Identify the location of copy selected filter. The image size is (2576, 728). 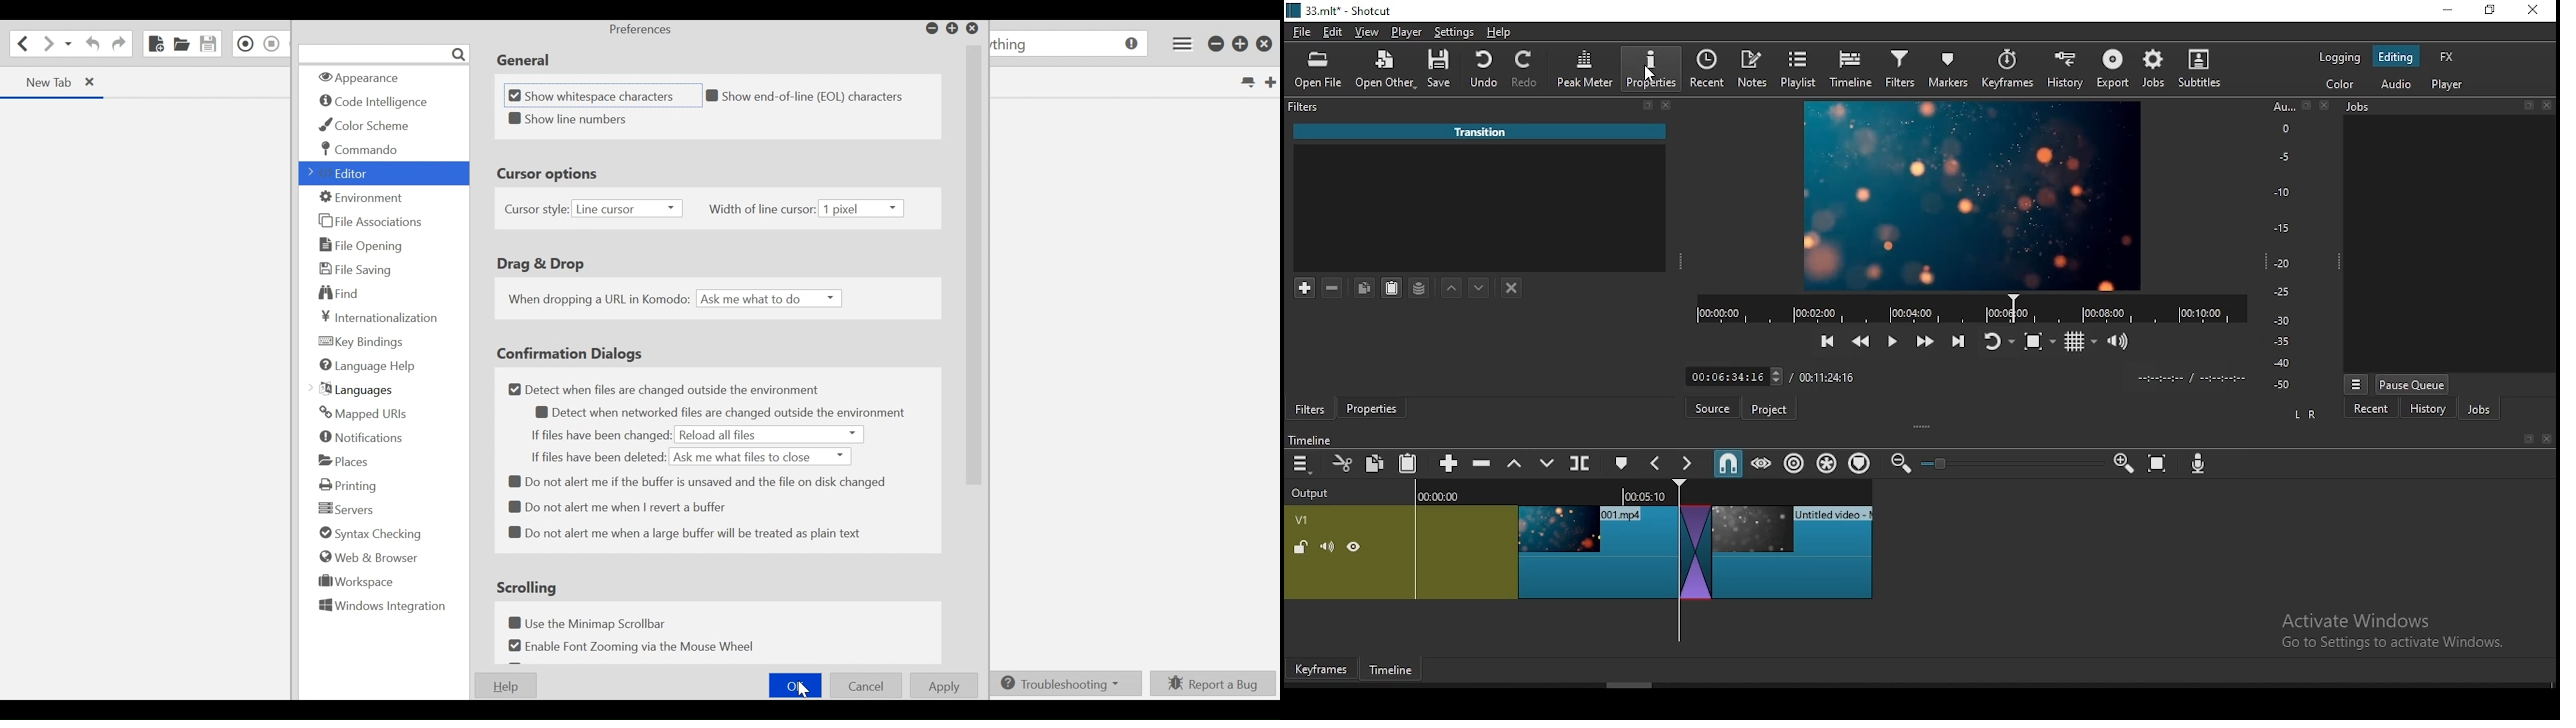
(1363, 287).